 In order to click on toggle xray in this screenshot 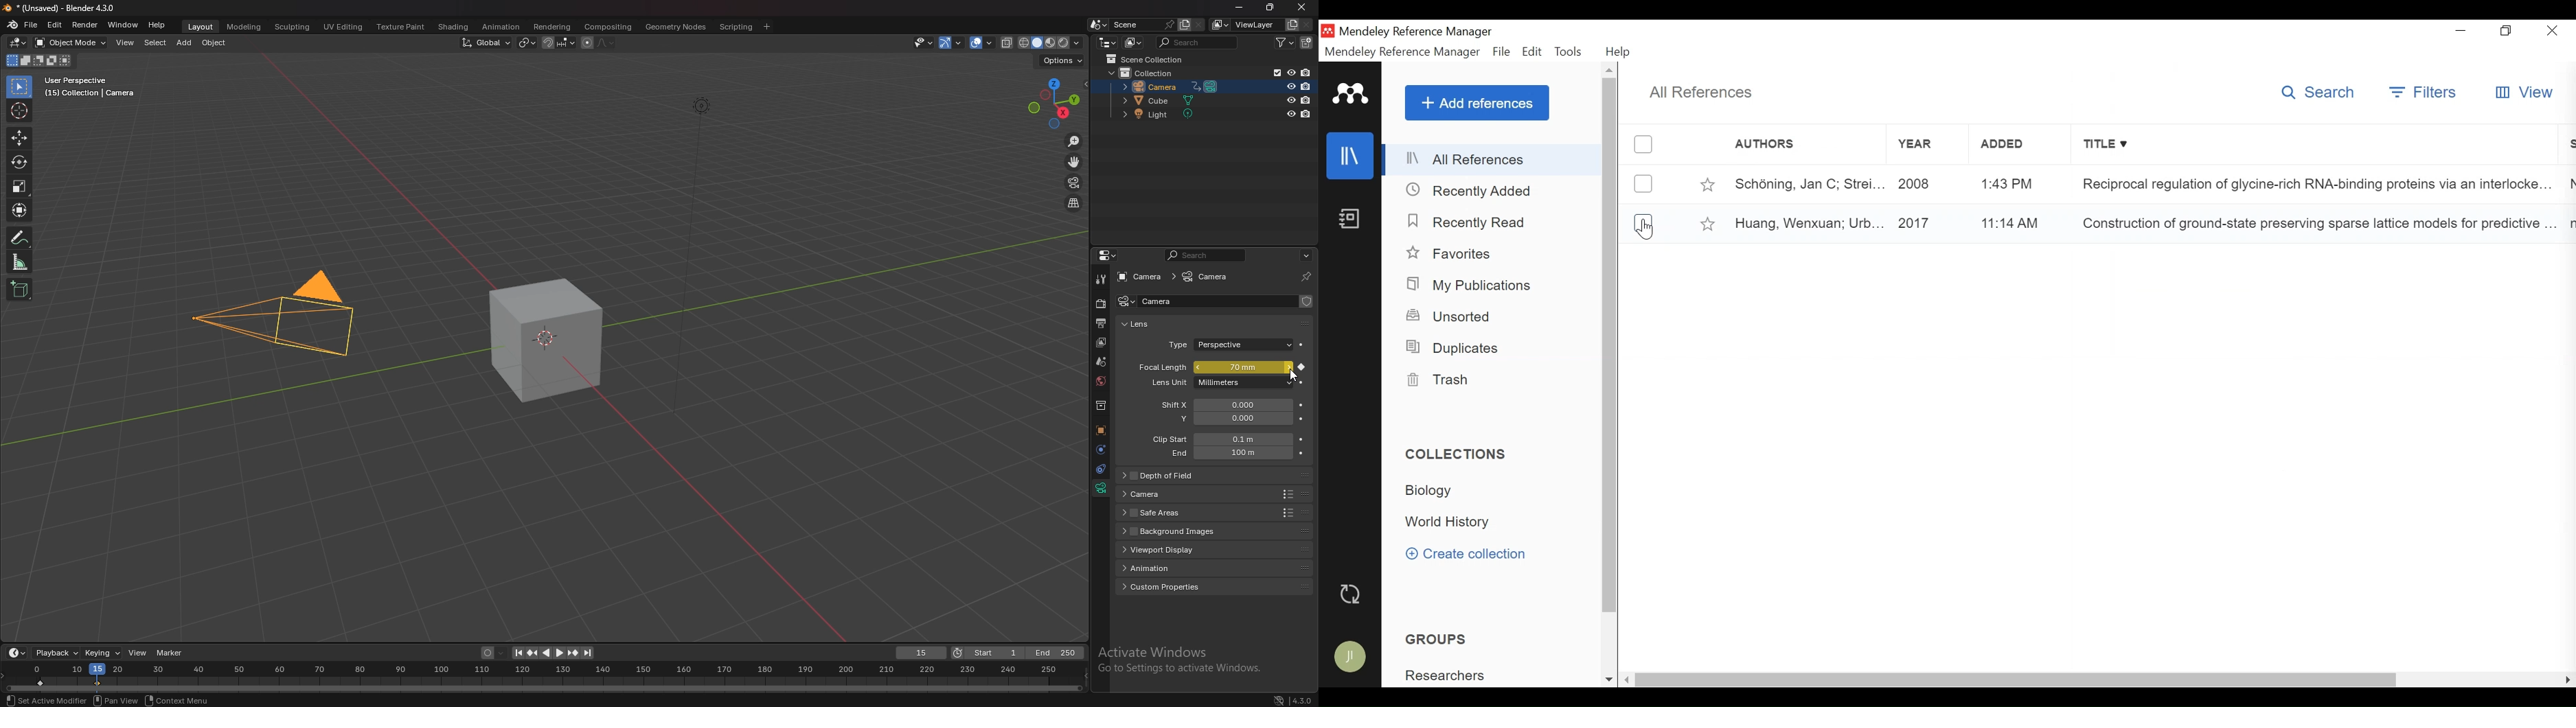, I will do `click(1007, 43)`.